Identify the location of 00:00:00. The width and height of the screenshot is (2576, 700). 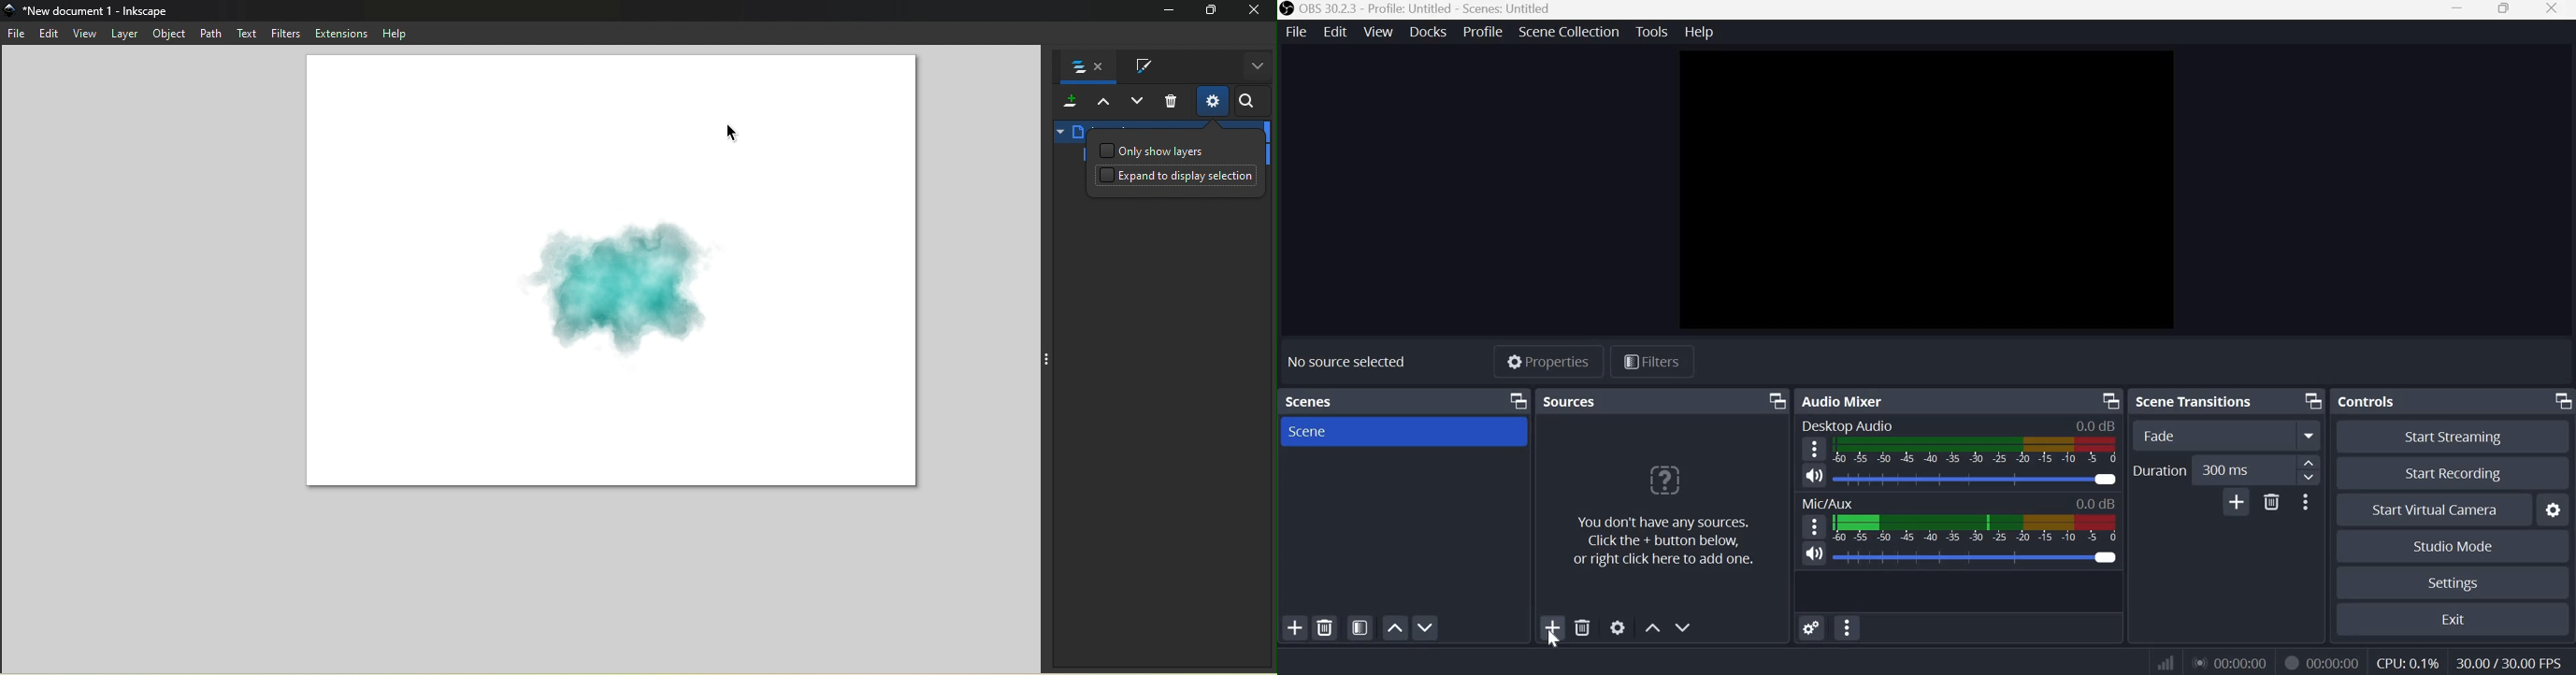
(2228, 662).